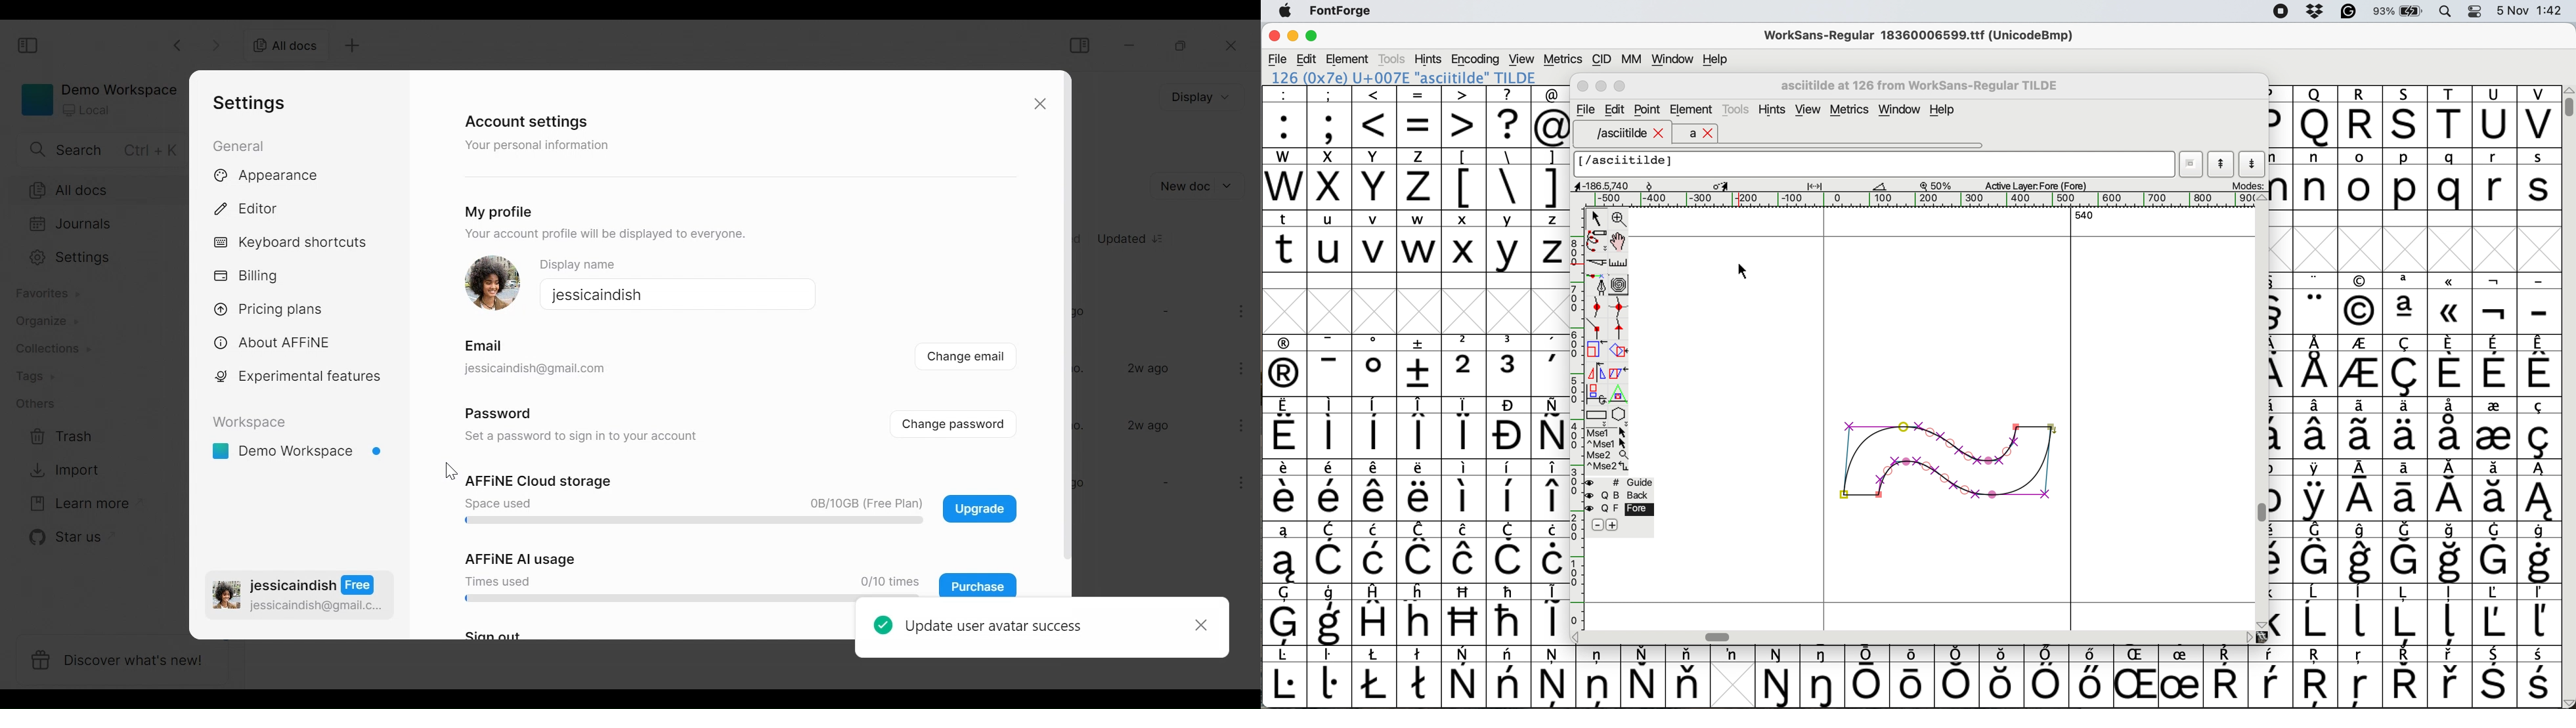 This screenshot has width=2576, height=728. Describe the element at coordinates (2496, 552) in the screenshot. I see `symbol` at that location.